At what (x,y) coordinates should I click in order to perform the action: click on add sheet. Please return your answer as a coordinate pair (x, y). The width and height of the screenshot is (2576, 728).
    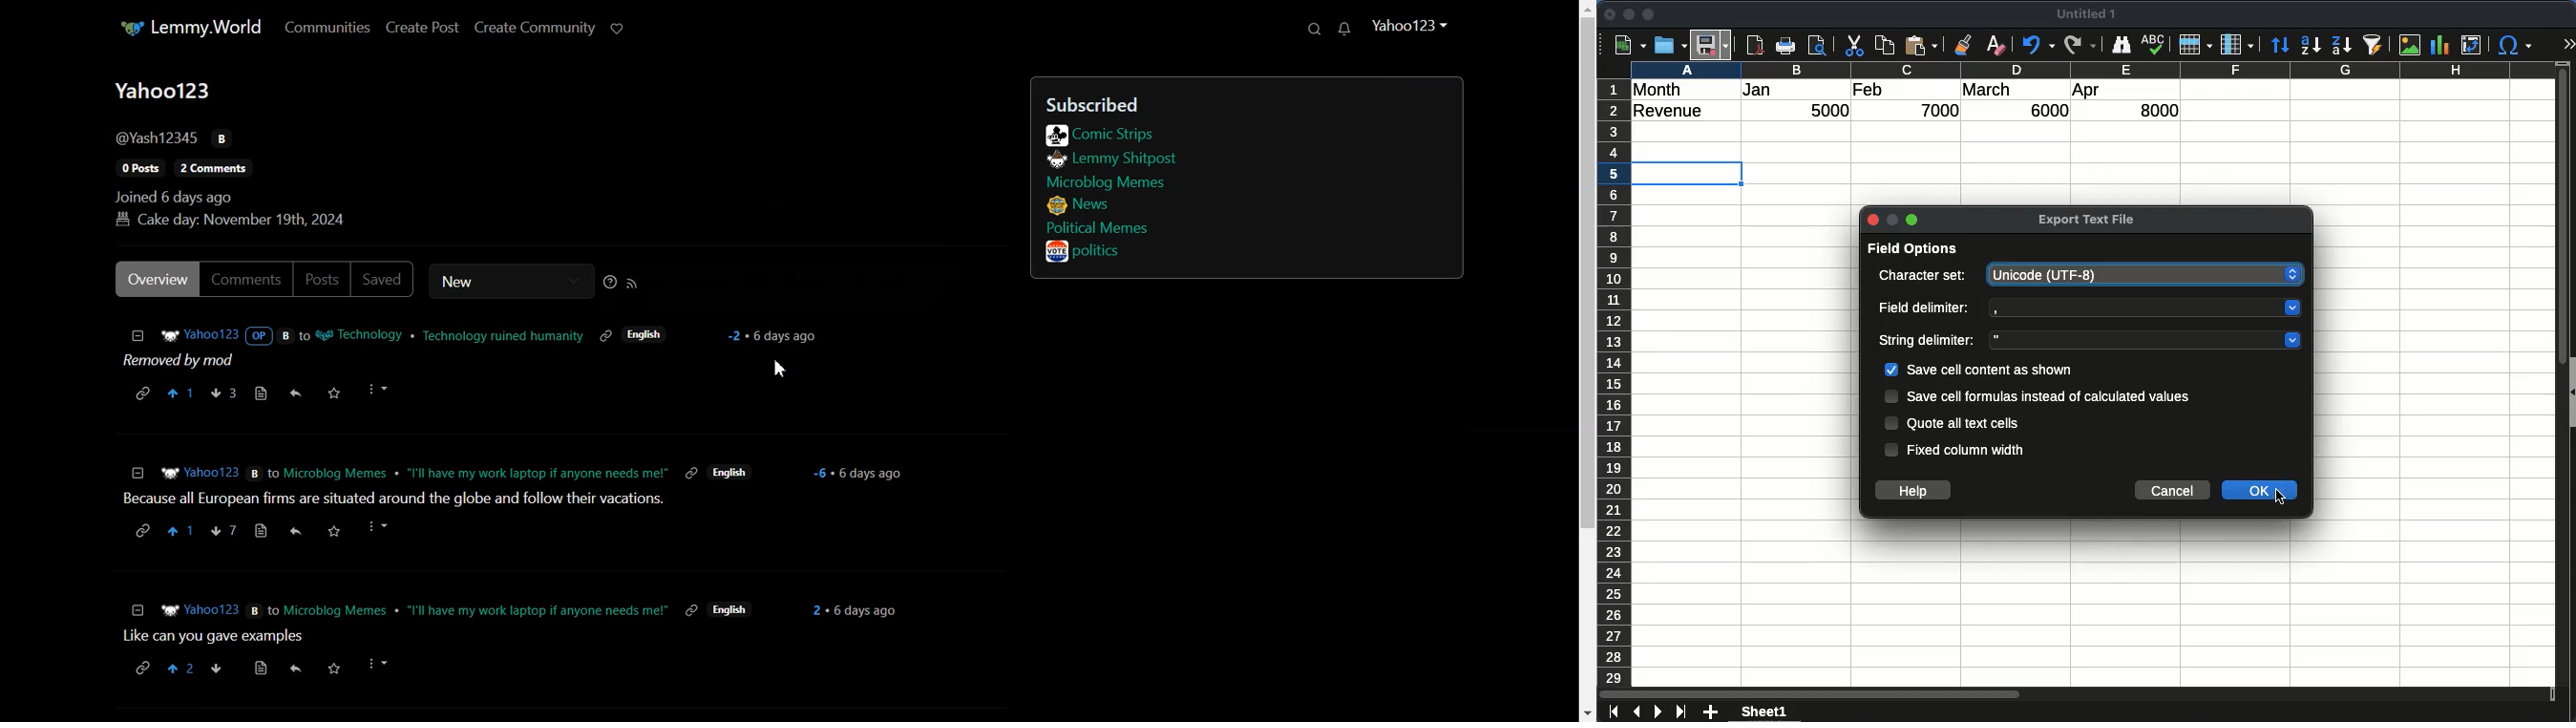
    Looking at the image, I should click on (1712, 712).